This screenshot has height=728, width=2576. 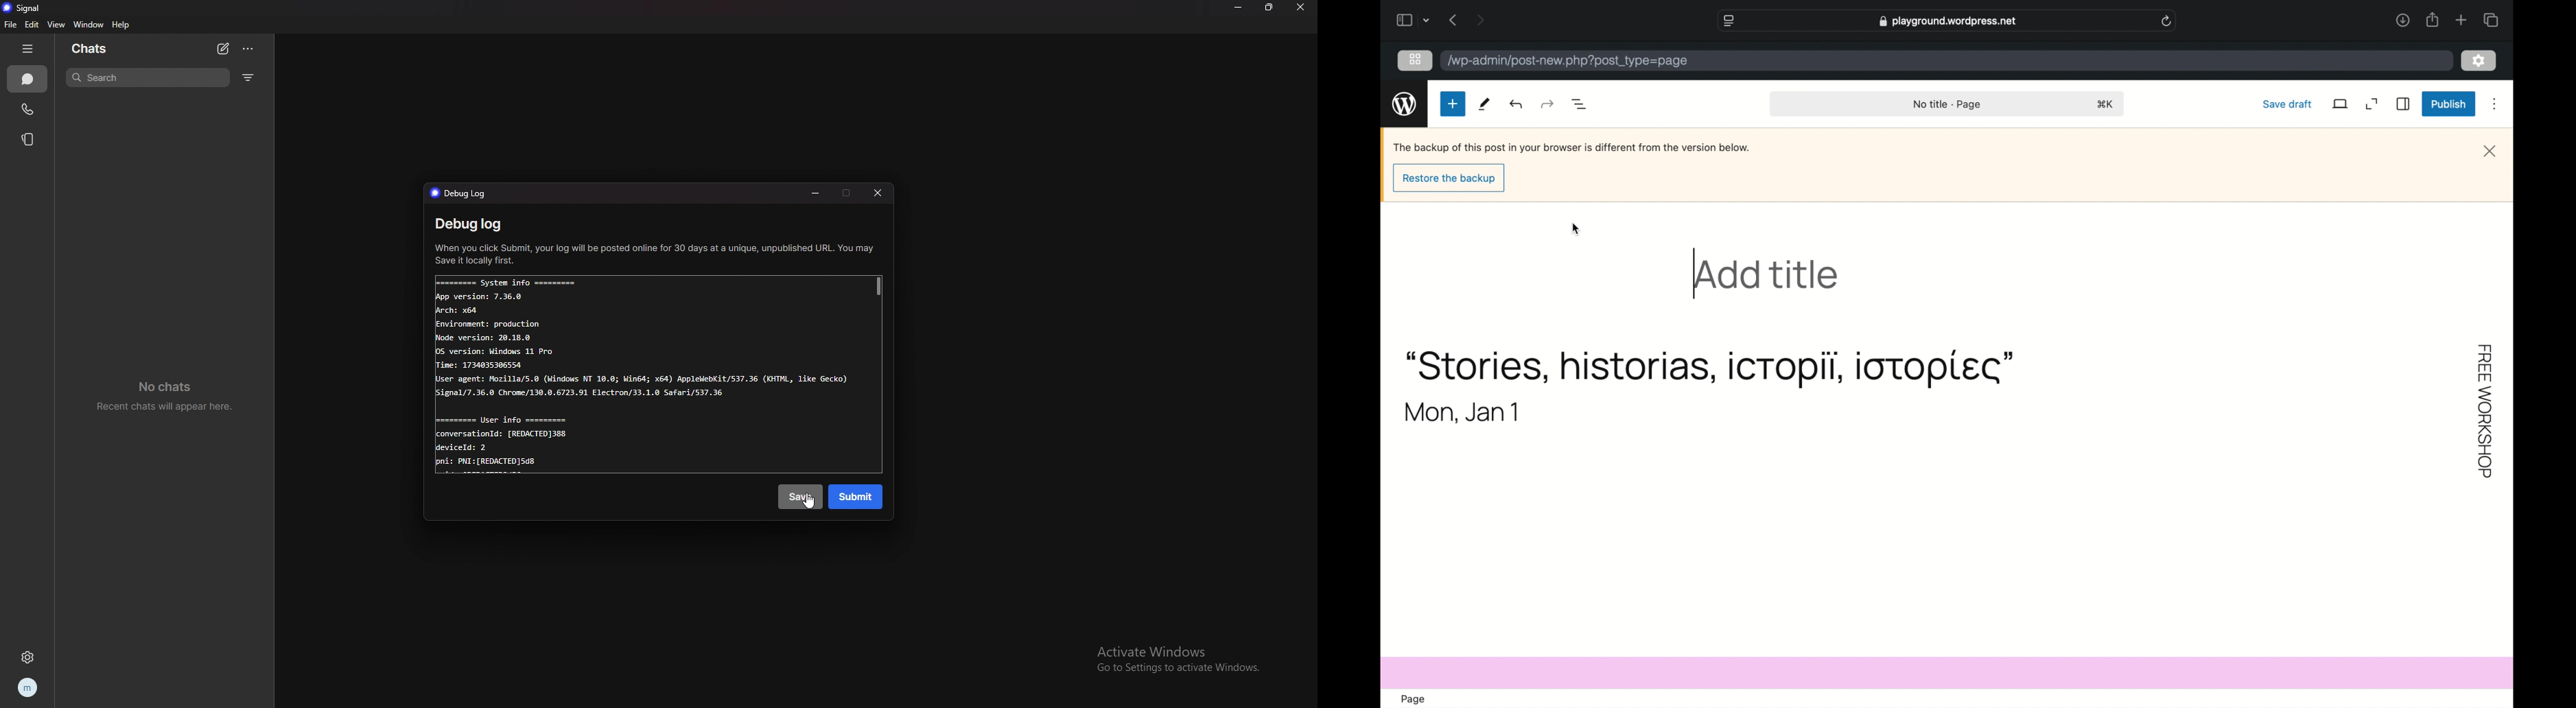 I want to click on show tab overview, so click(x=2491, y=20).